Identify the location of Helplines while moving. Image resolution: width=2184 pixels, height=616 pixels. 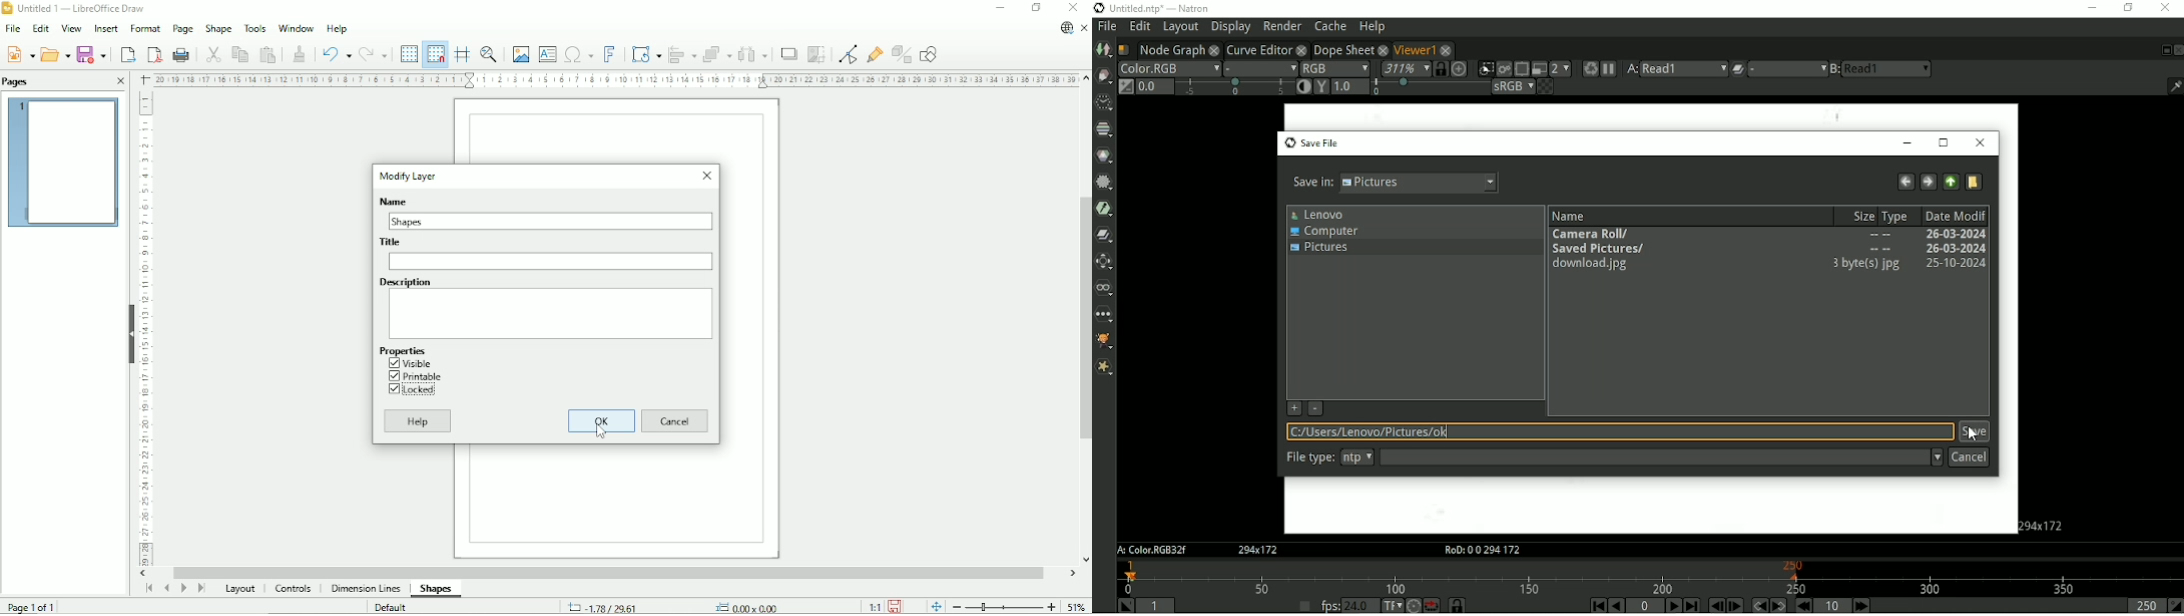
(461, 53).